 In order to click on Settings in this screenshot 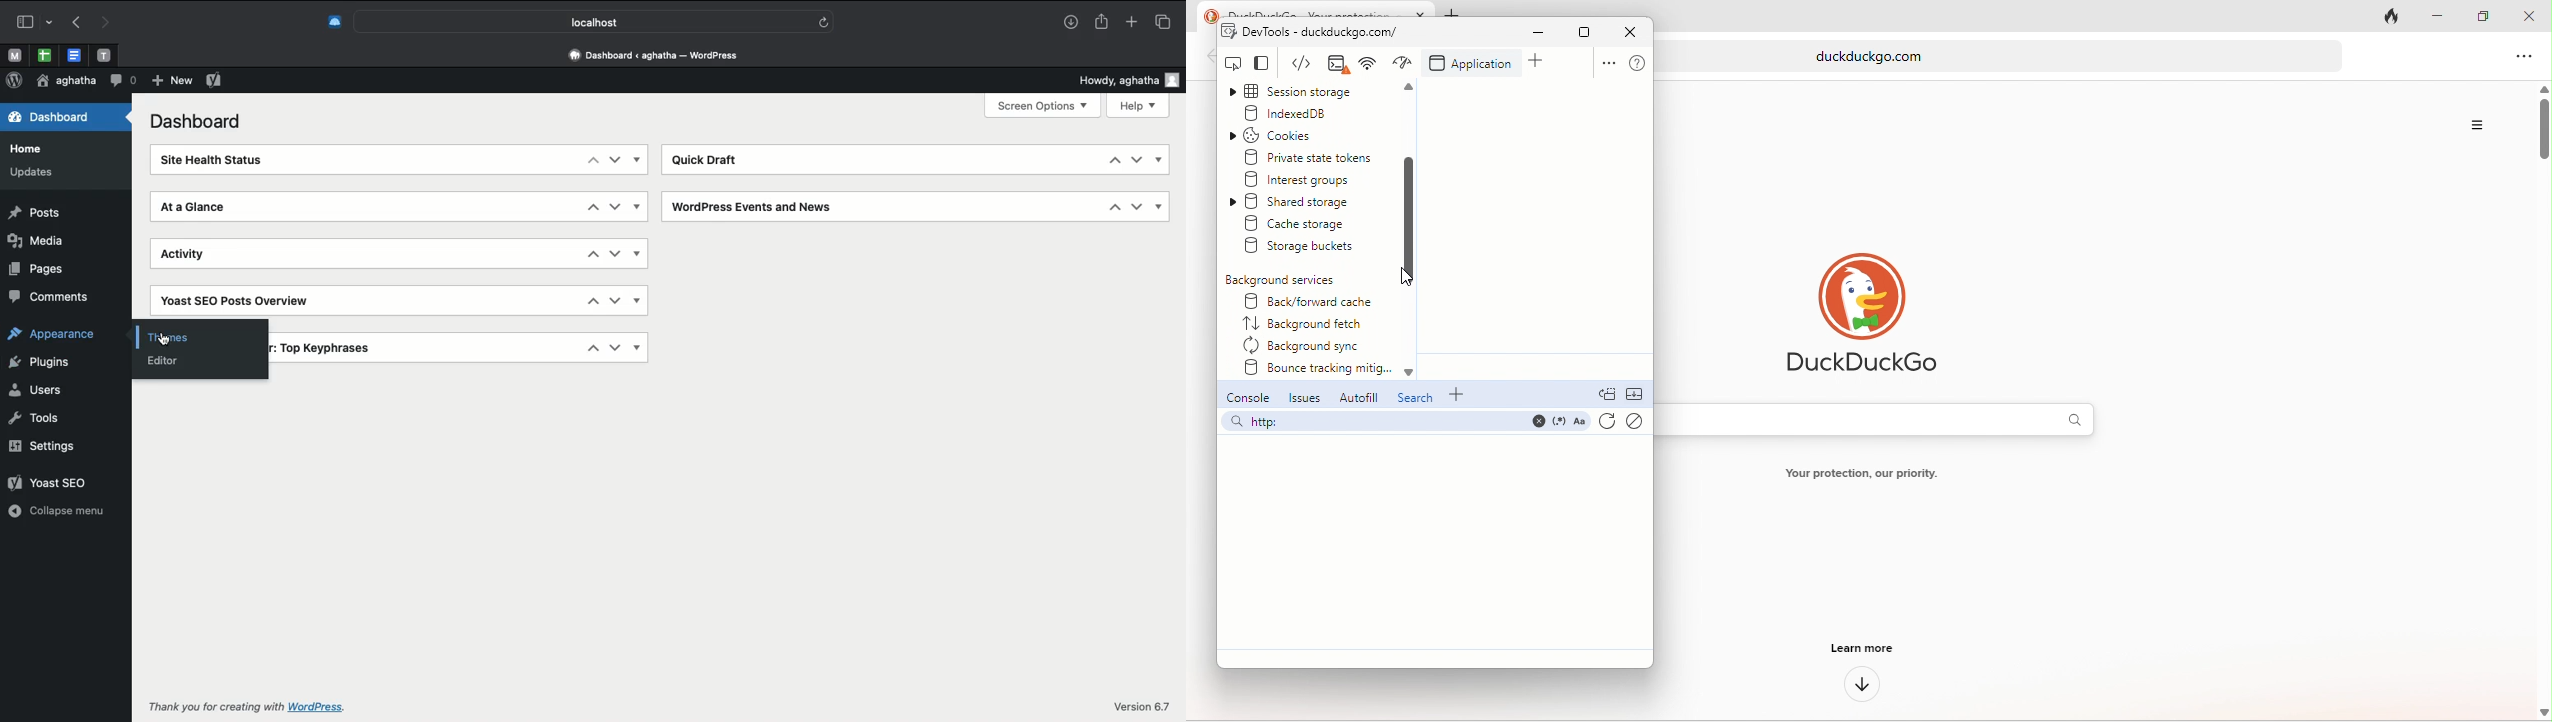, I will do `click(41, 446)`.